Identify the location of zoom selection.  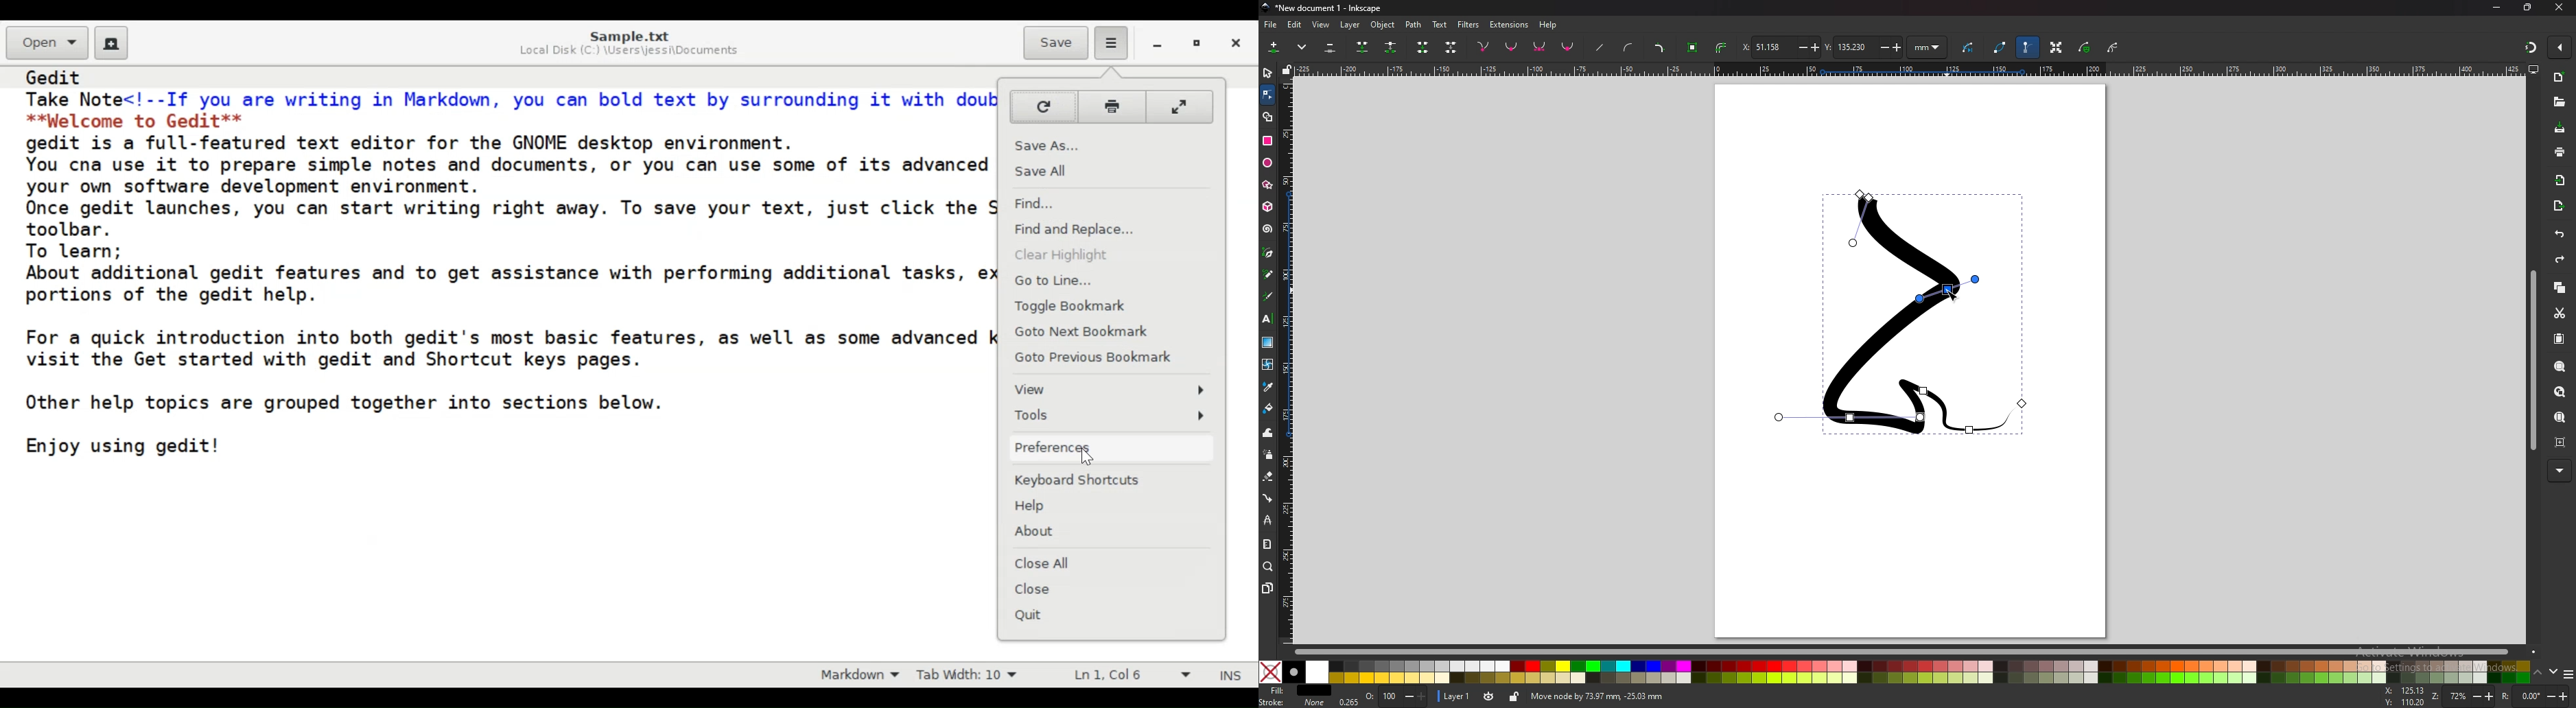
(2559, 366).